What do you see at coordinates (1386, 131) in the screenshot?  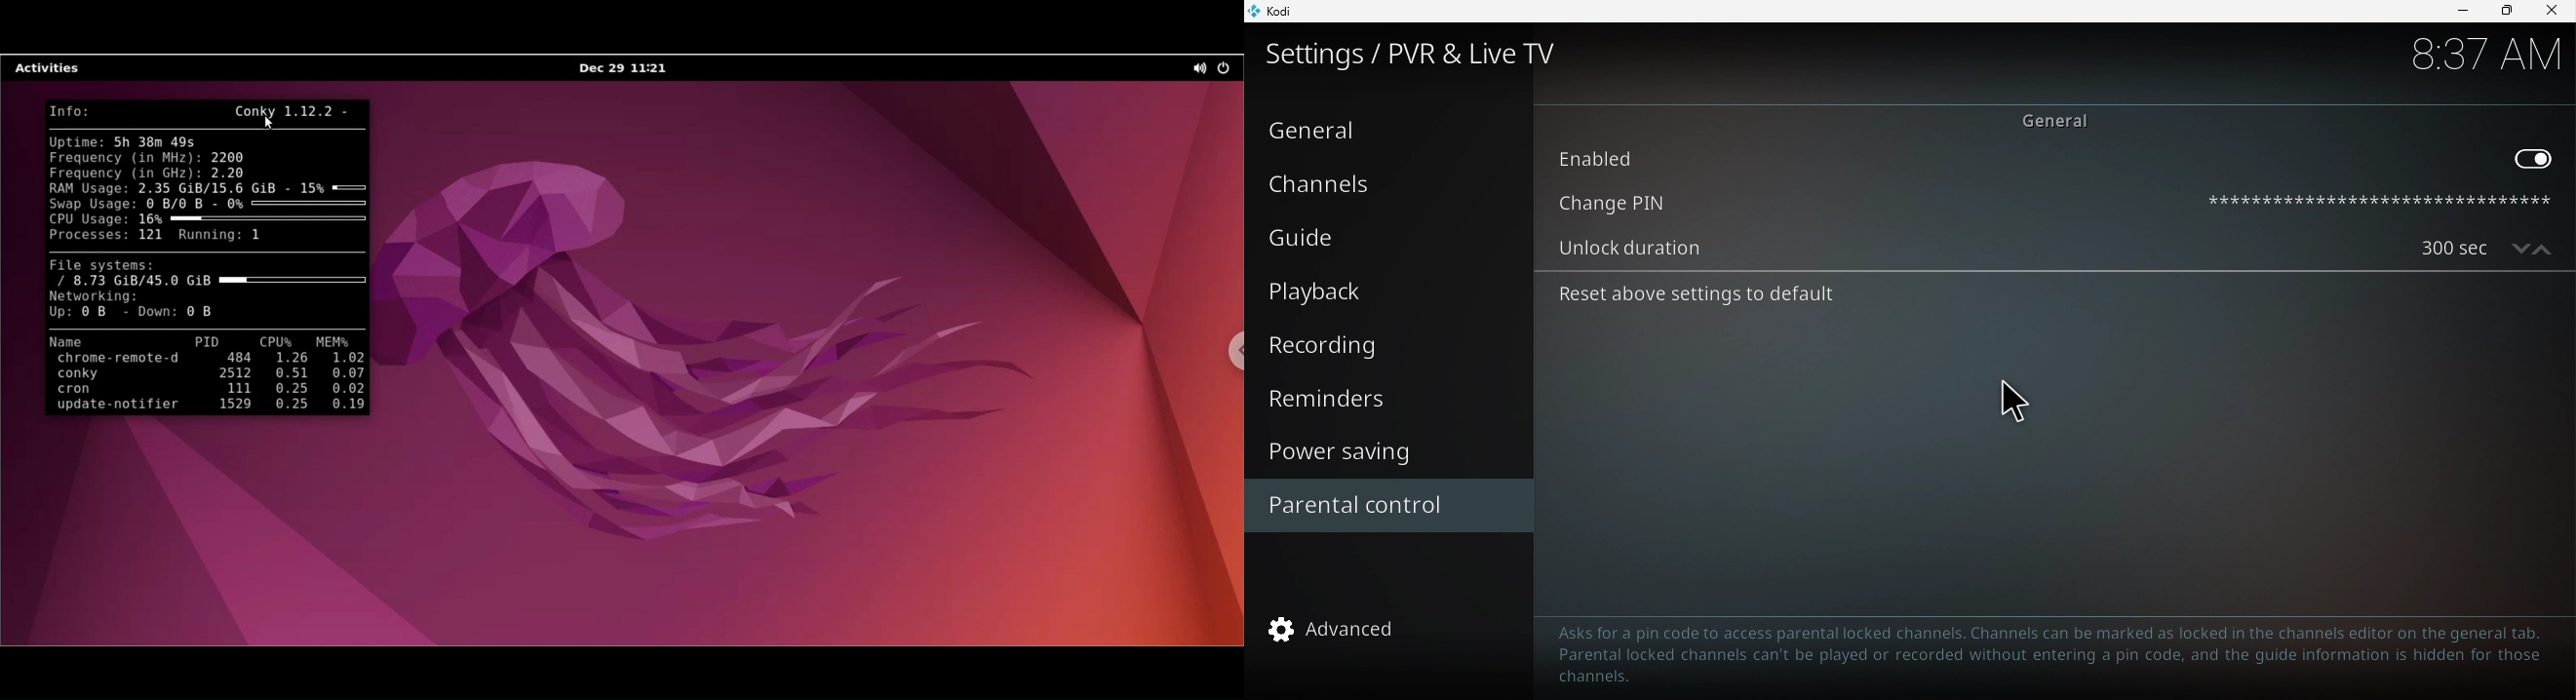 I see `General` at bounding box center [1386, 131].